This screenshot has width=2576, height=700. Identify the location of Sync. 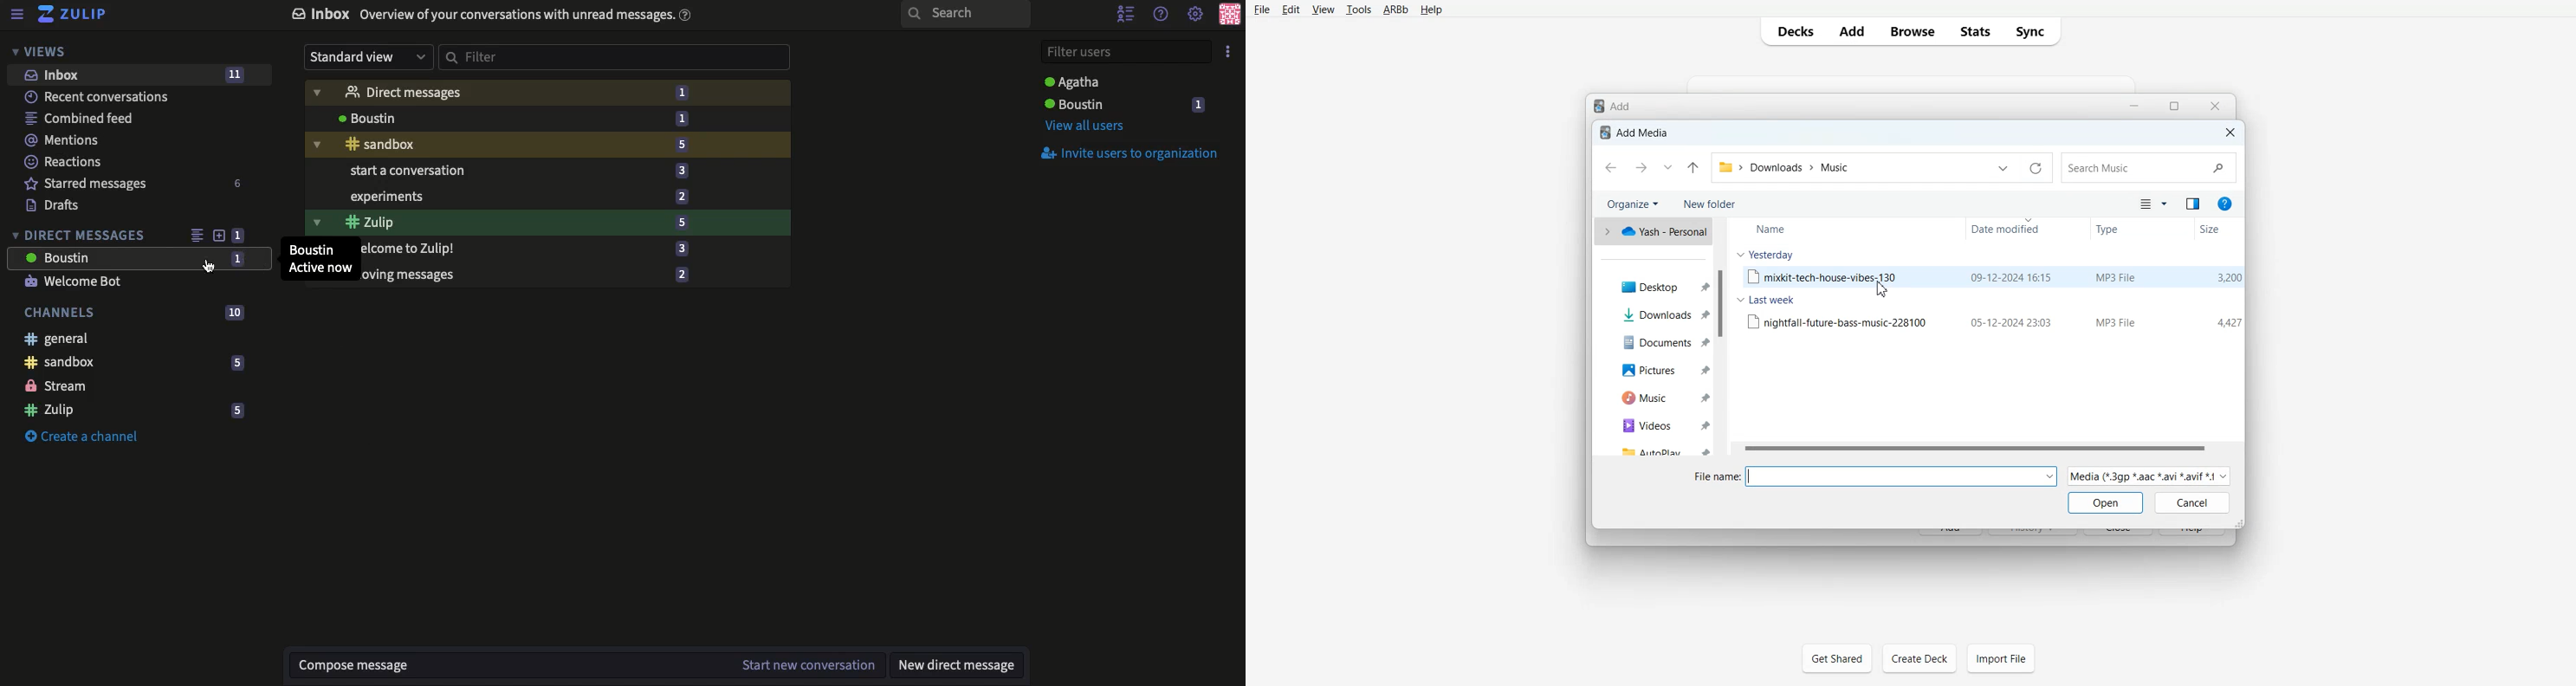
(2033, 31).